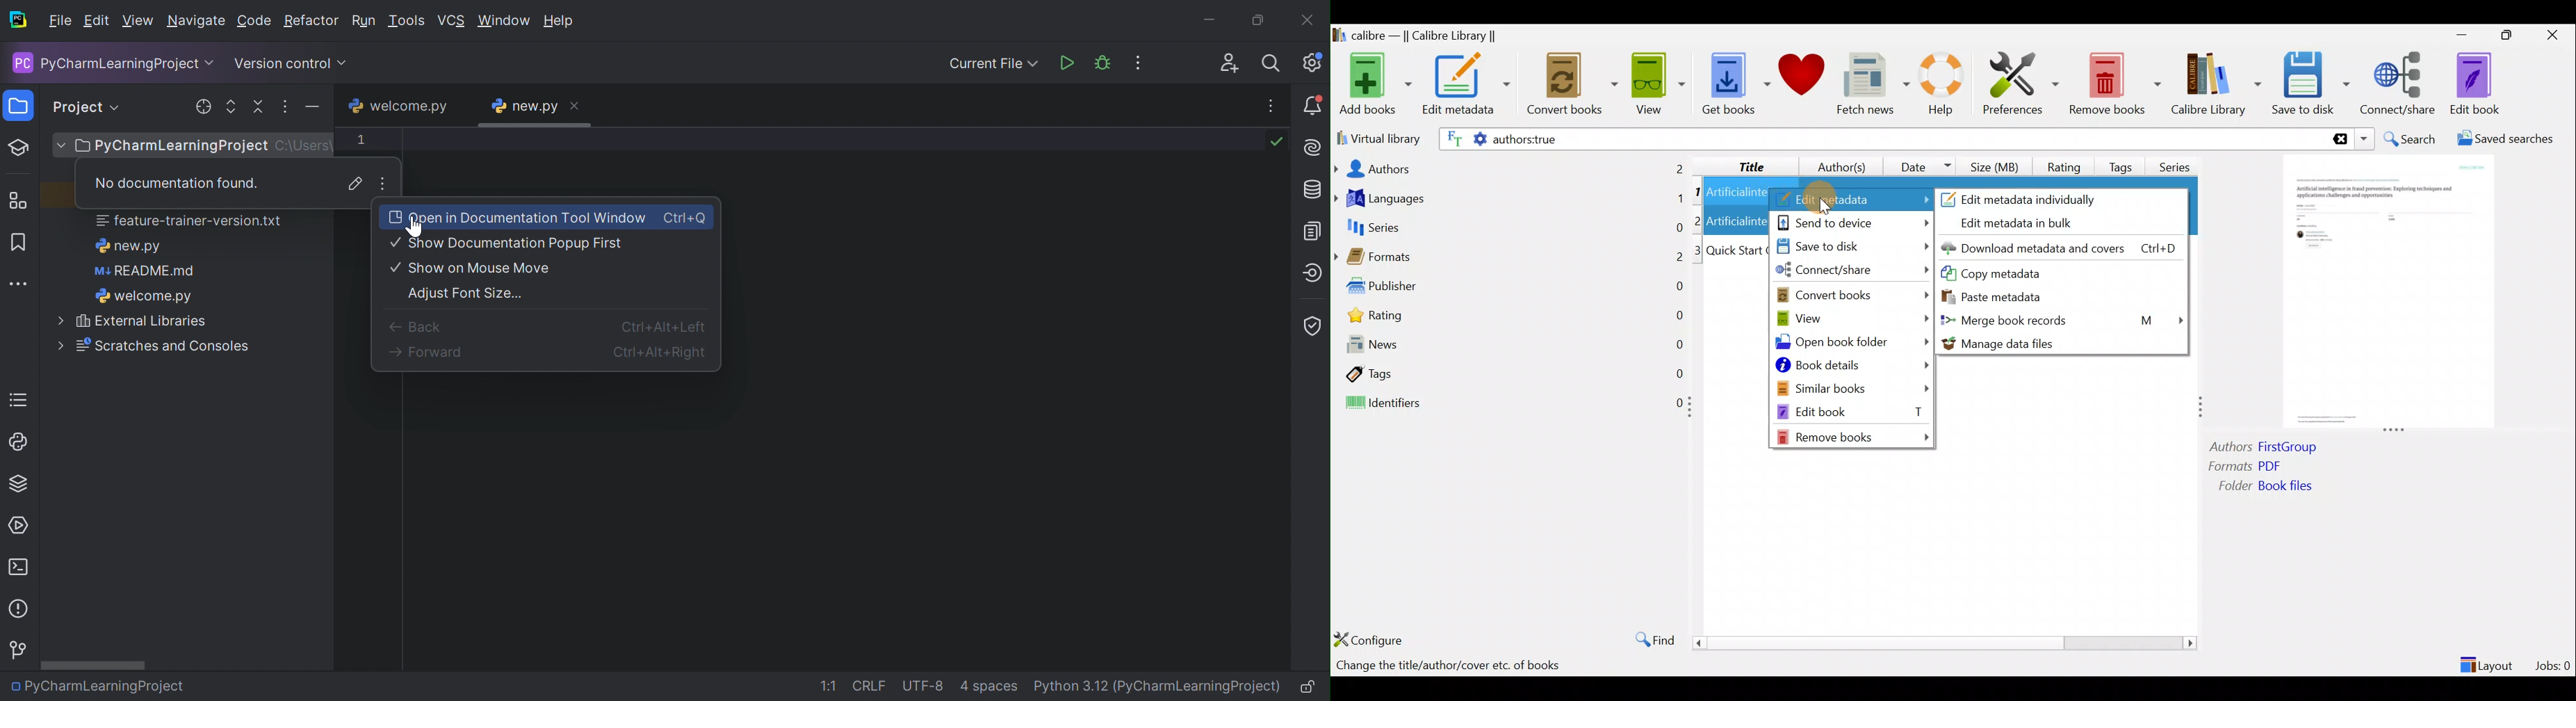 The height and width of the screenshot is (728, 2576). What do you see at coordinates (1855, 437) in the screenshot?
I see `Remove books` at bounding box center [1855, 437].